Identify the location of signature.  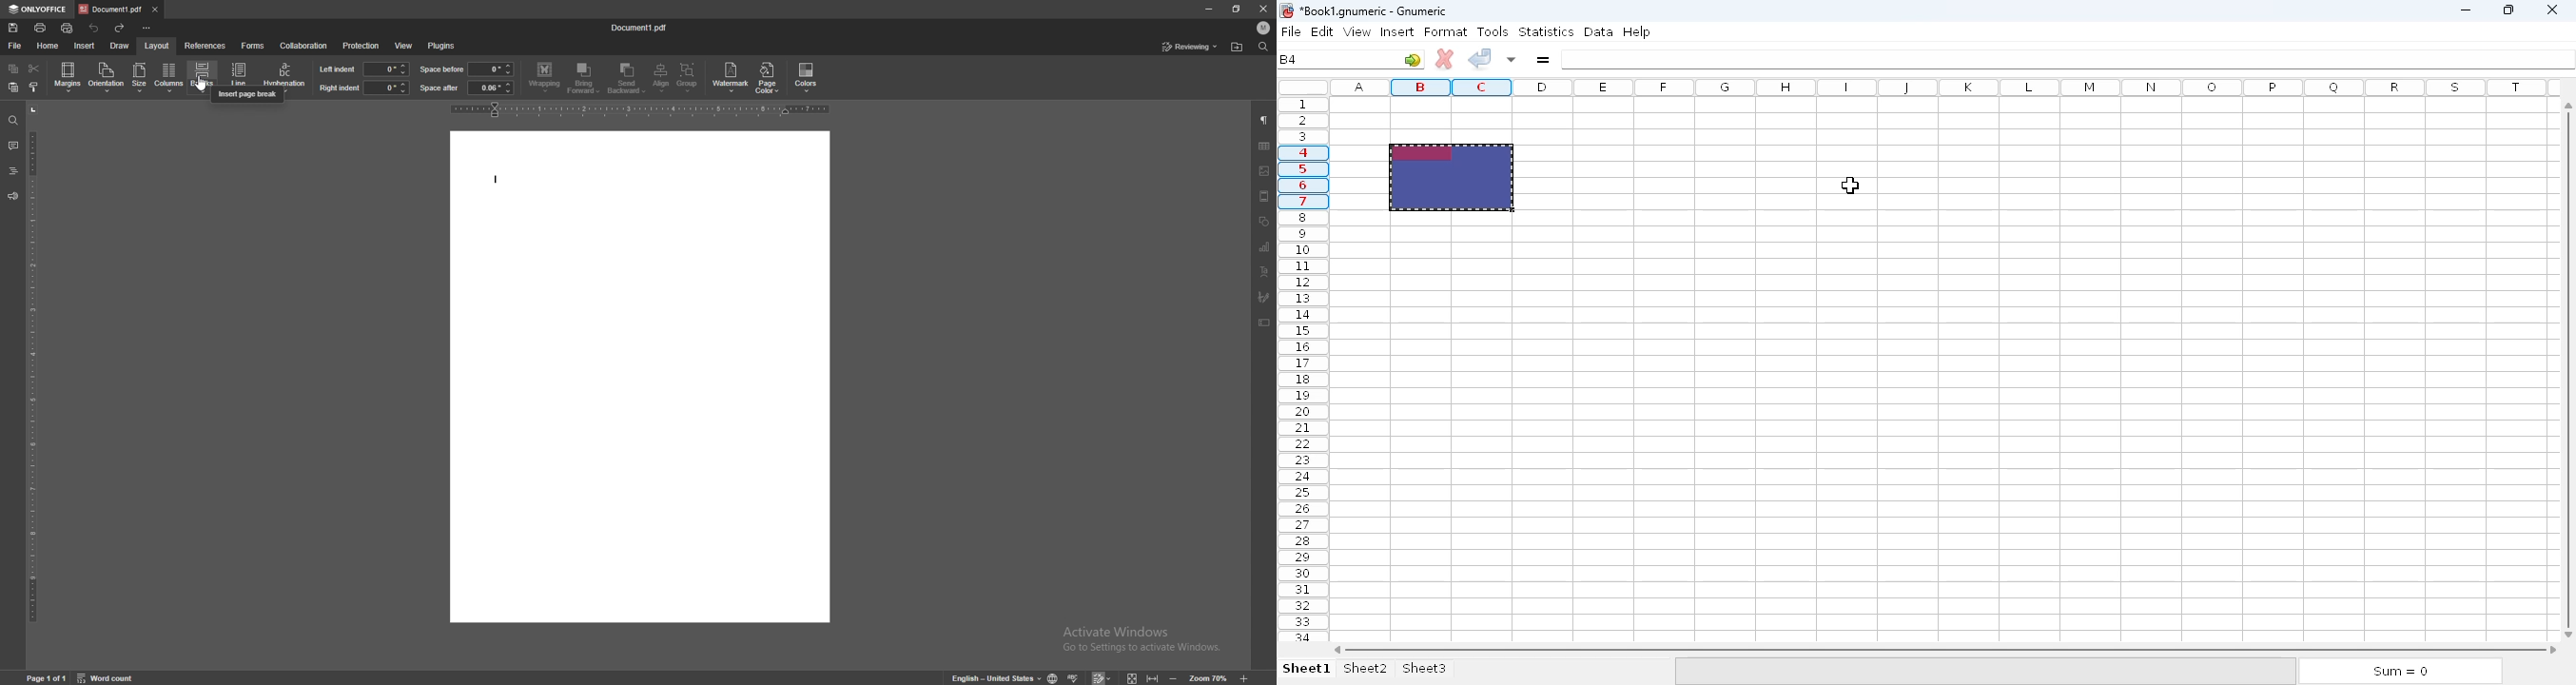
(1261, 296).